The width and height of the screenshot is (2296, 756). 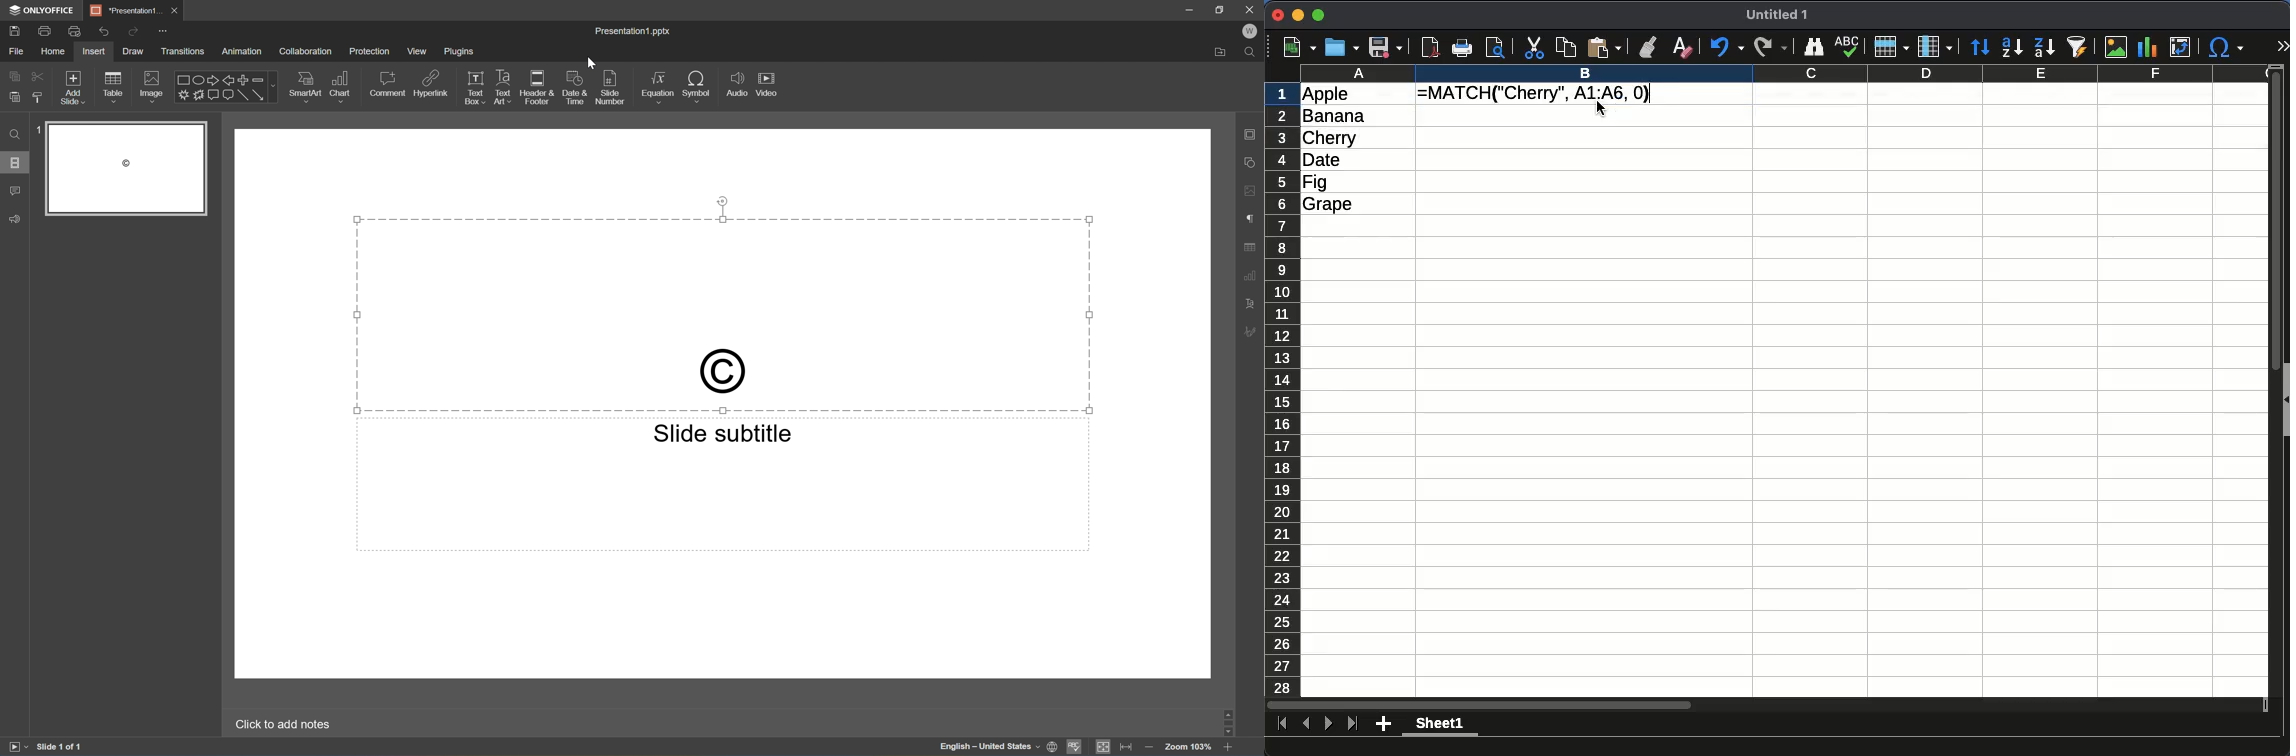 What do you see at coordinates (113, 87) in the screenshot?
I see `Table` at bounding box center [113, 87].